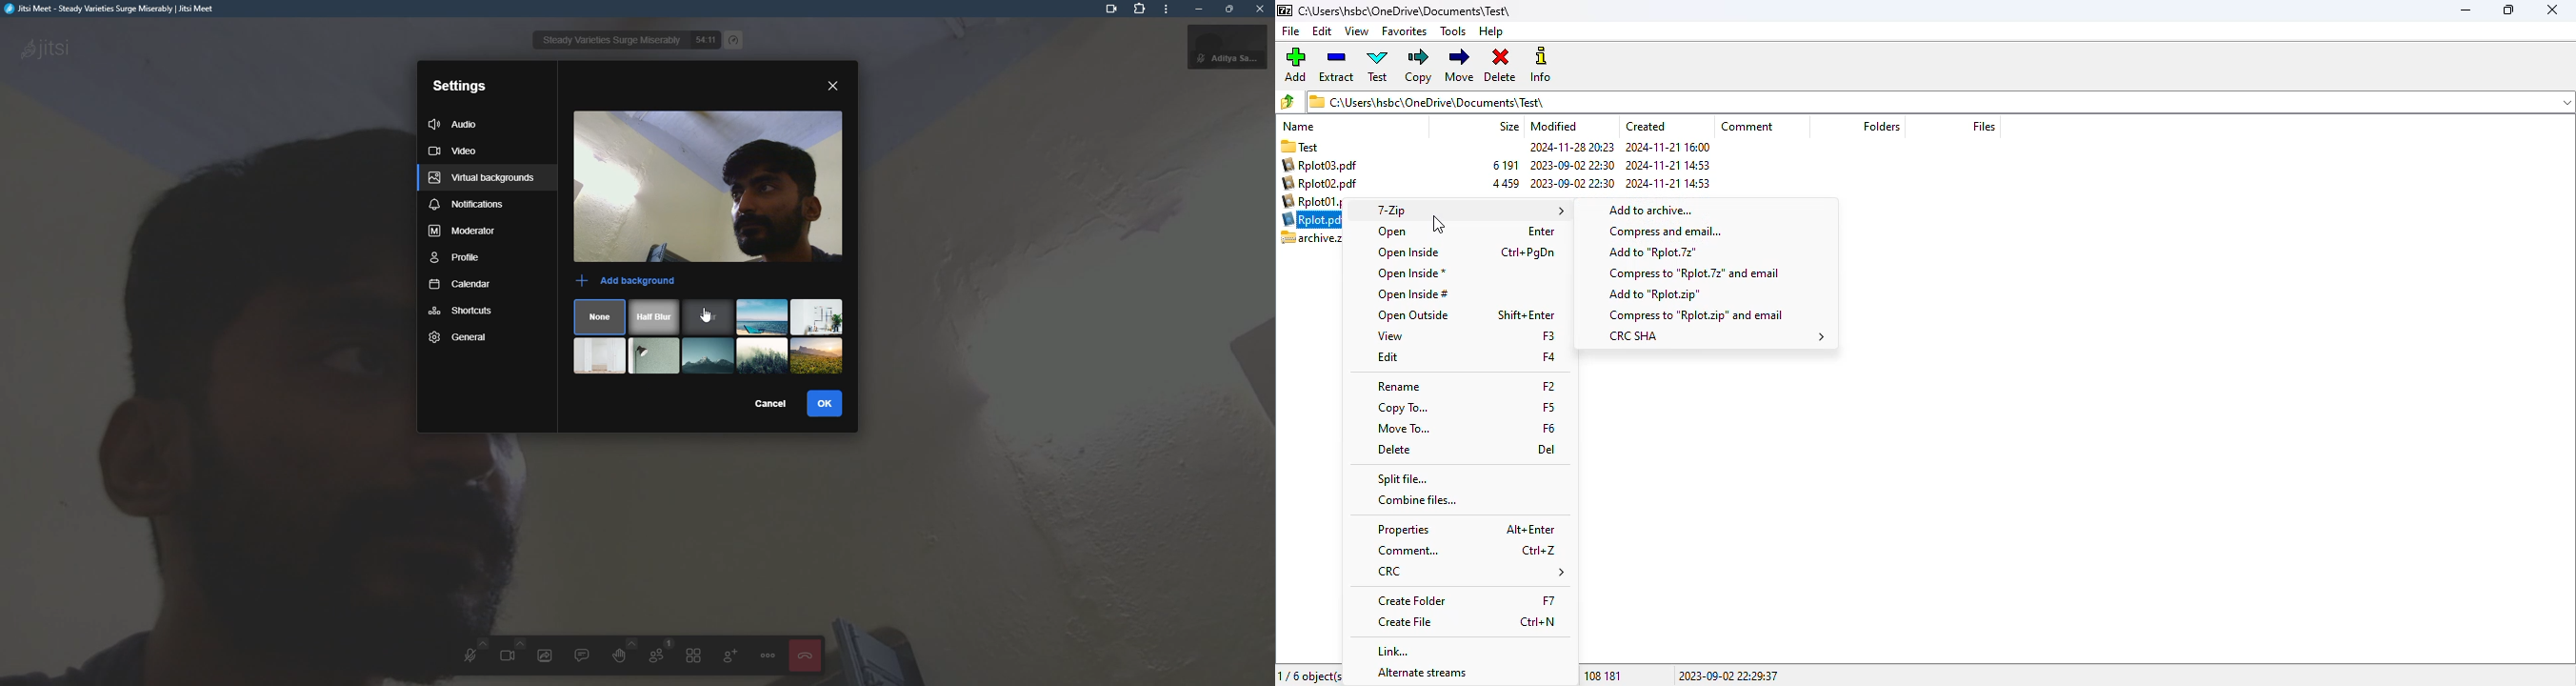 Image resolution: width=2576 pixels, height=700 pixels. What do you see at coordinates (1549, 601) in the screenshot?
I see `shortcut for create folder` at bounding box center [1549, 601].